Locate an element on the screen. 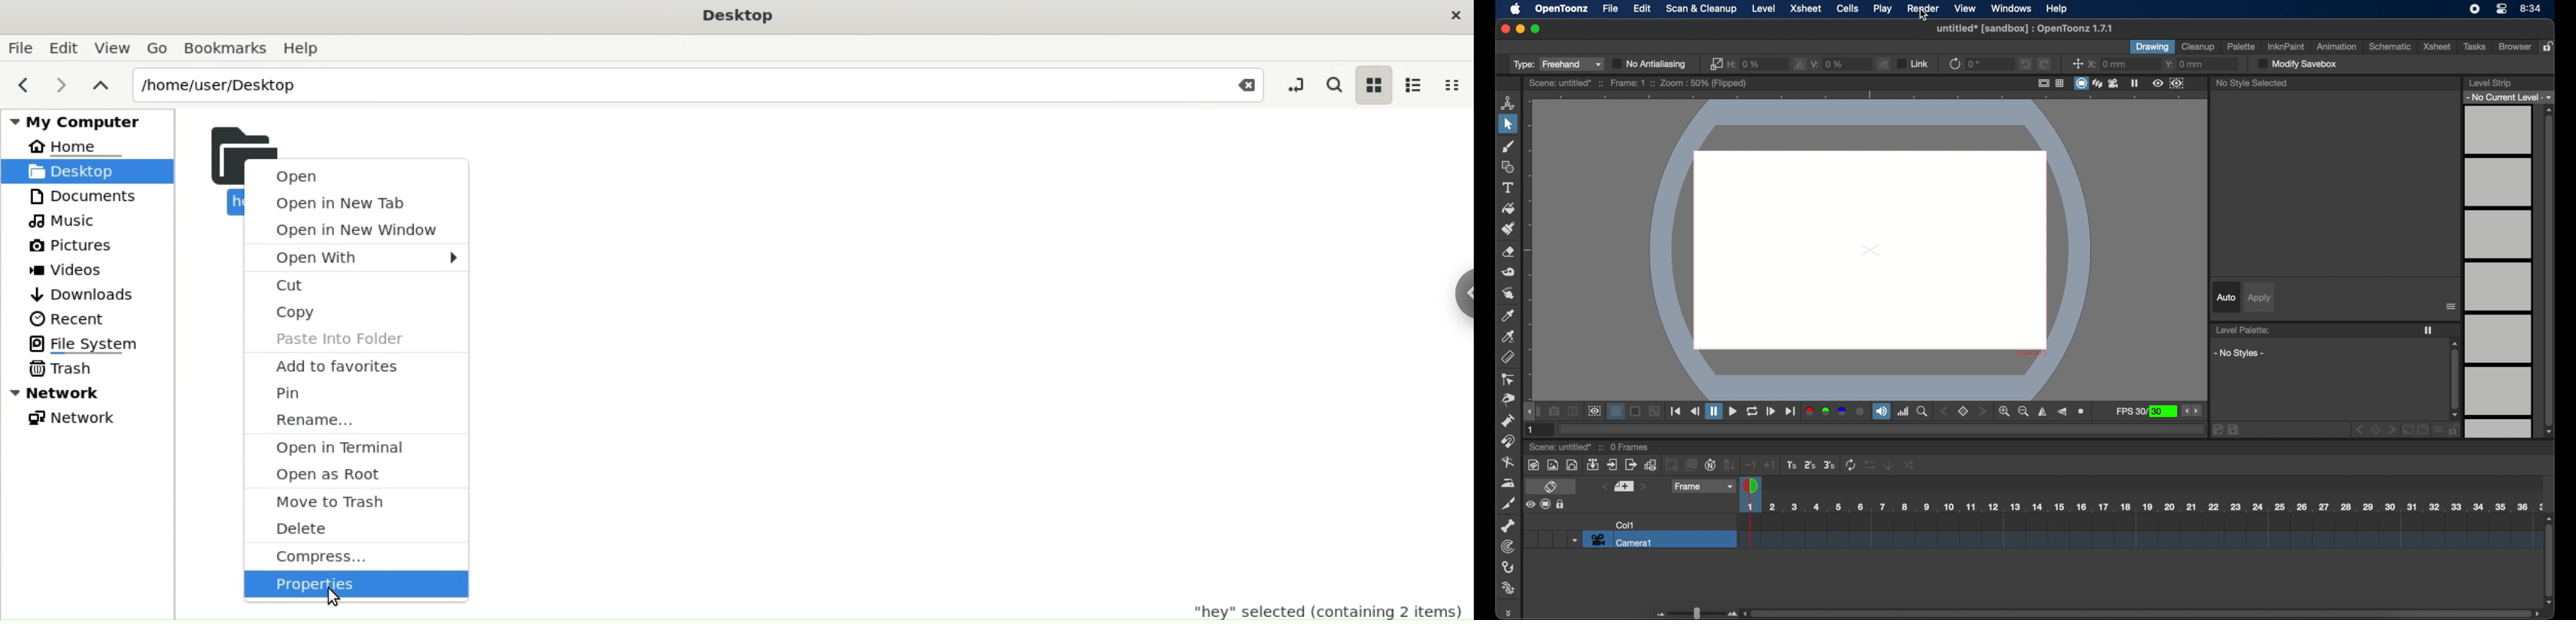 This screenshot has height=644, width=2576. h is located at coordinates (1745, 63).